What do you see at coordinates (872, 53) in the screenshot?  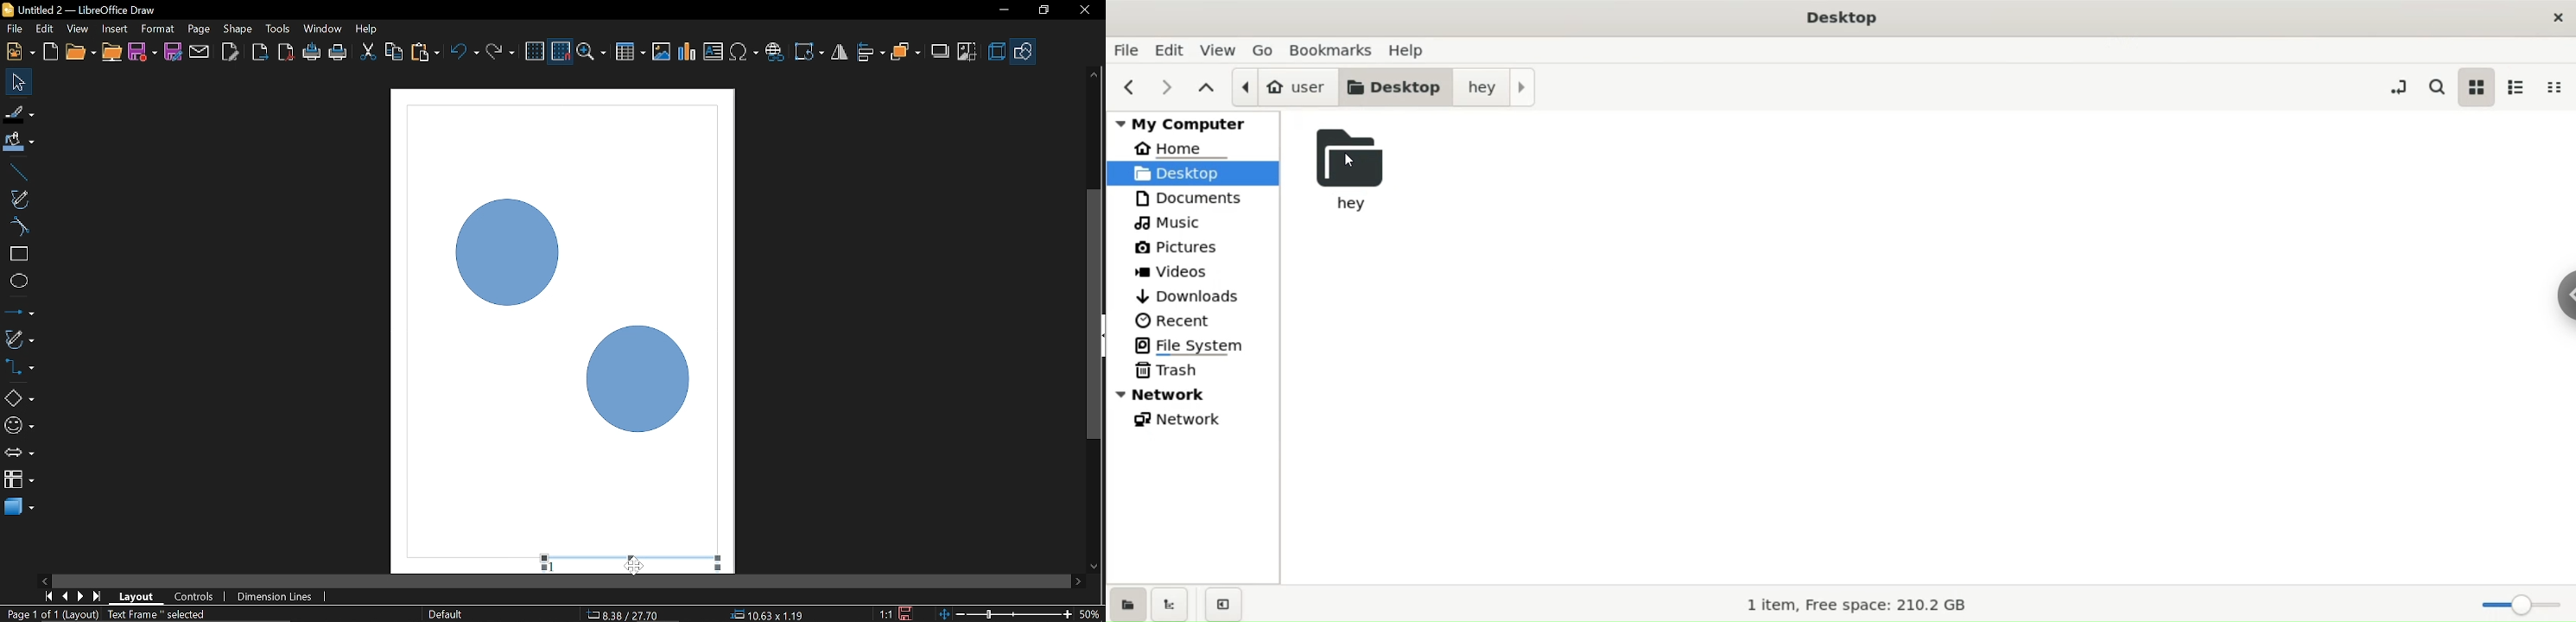 I see `Align` at bounding box center [872, 53].